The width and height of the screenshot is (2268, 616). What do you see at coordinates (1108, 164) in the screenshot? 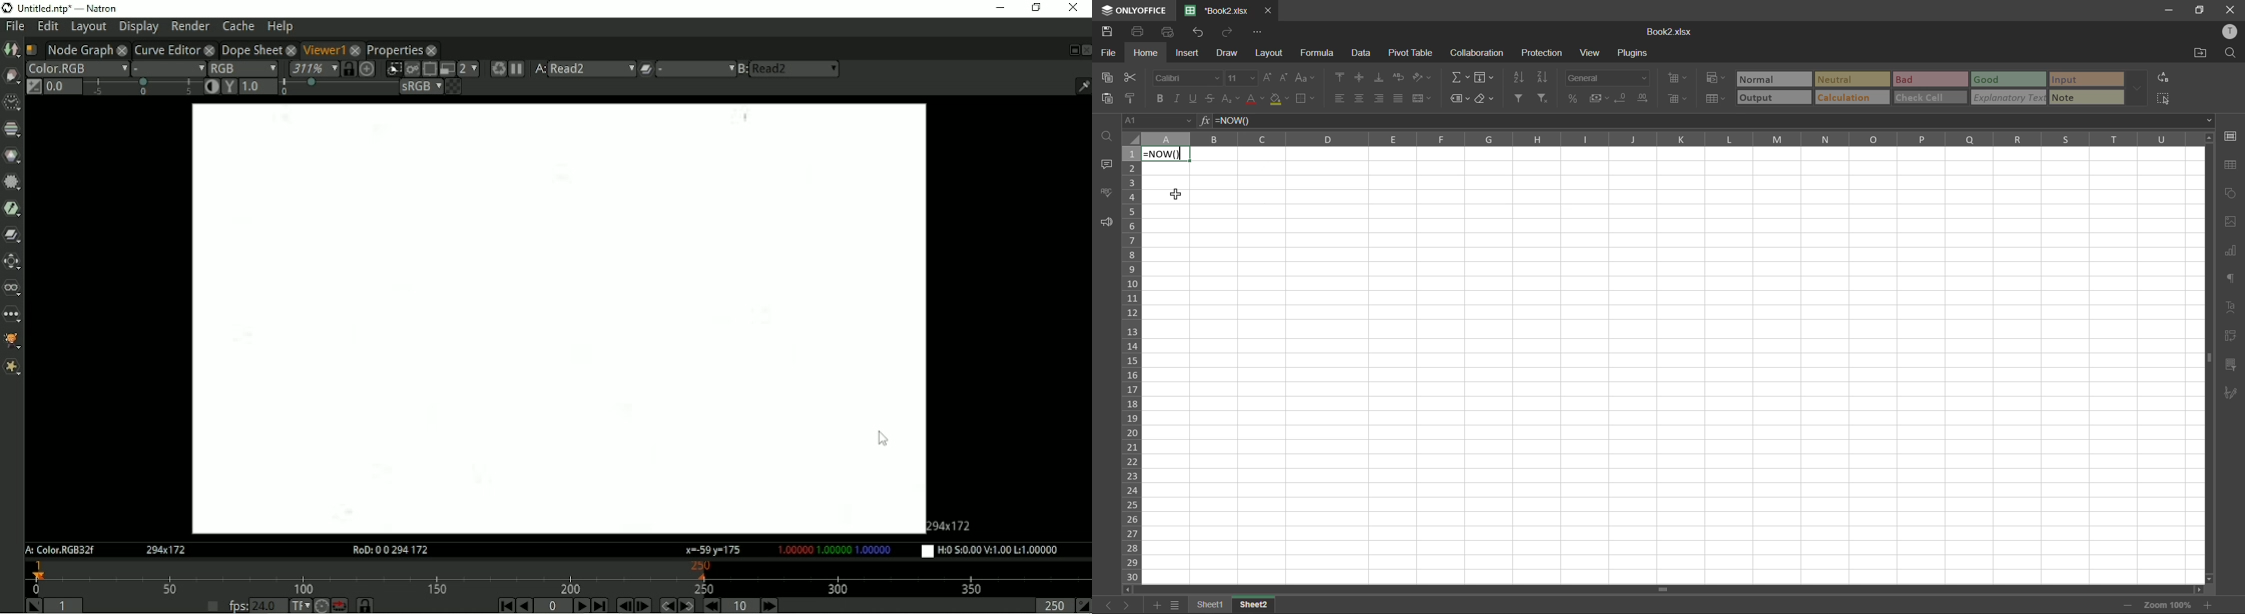
I see `comments` at bounding box center [1108, 164].